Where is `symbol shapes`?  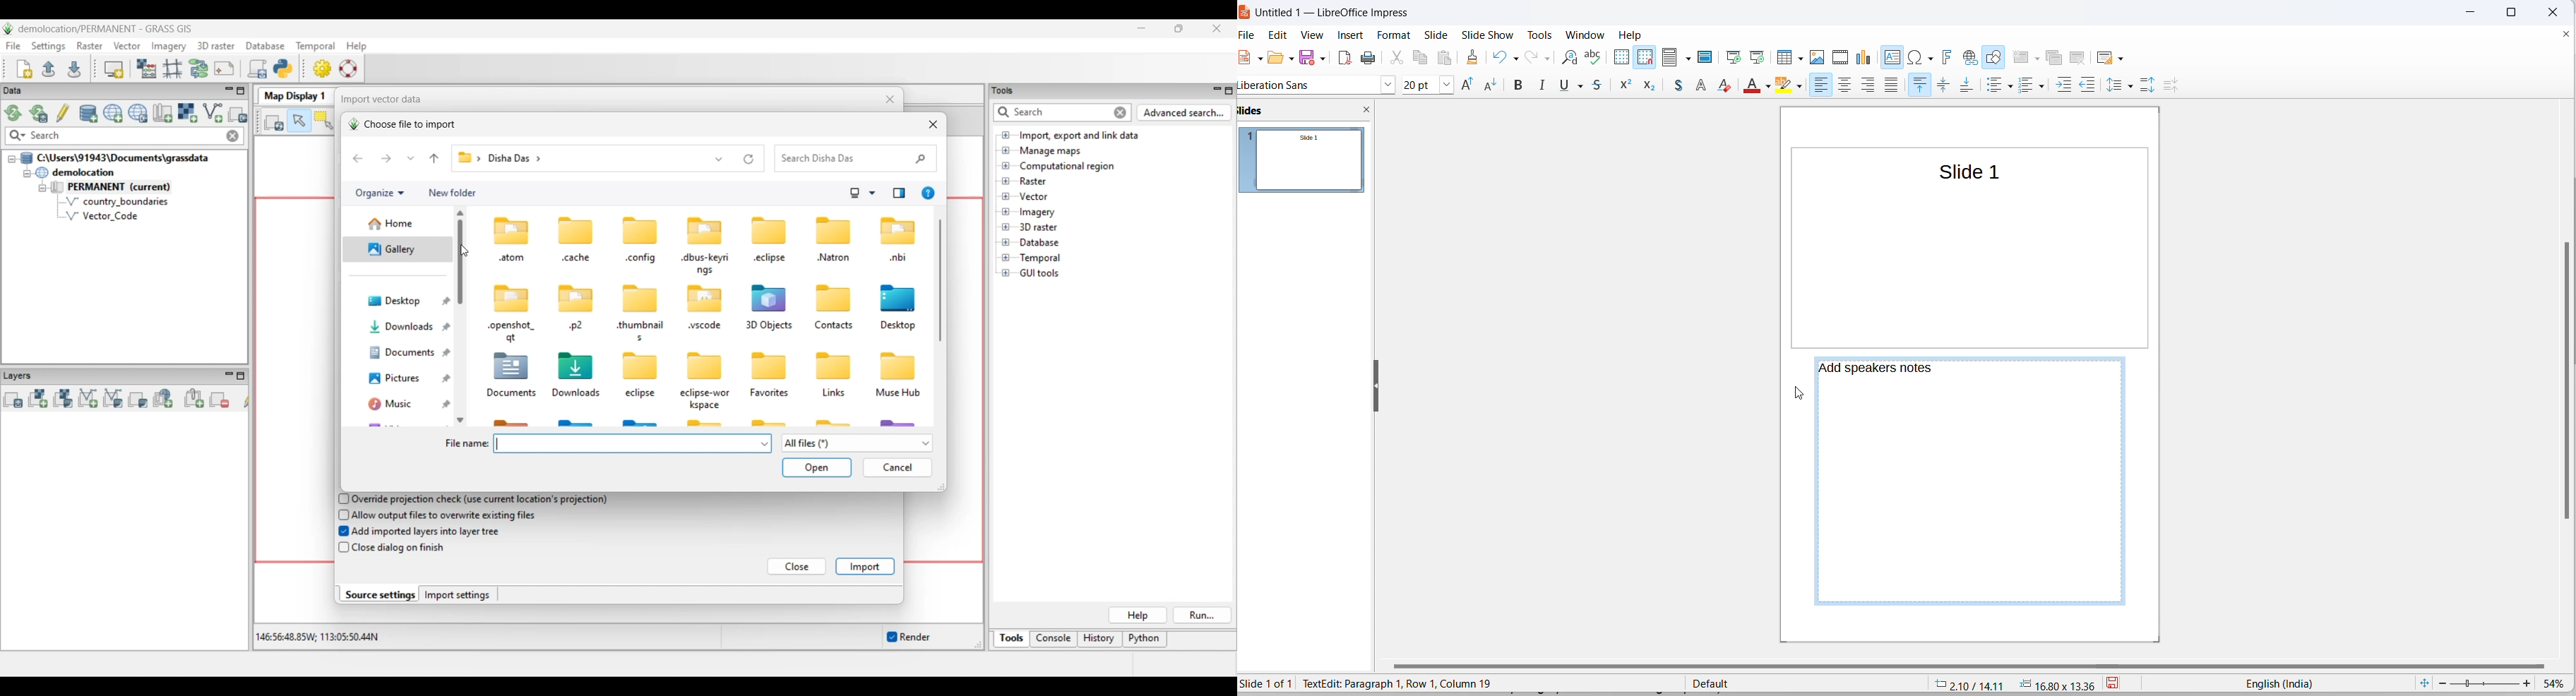
symbol shapes is located at coordinates (1570, 86).